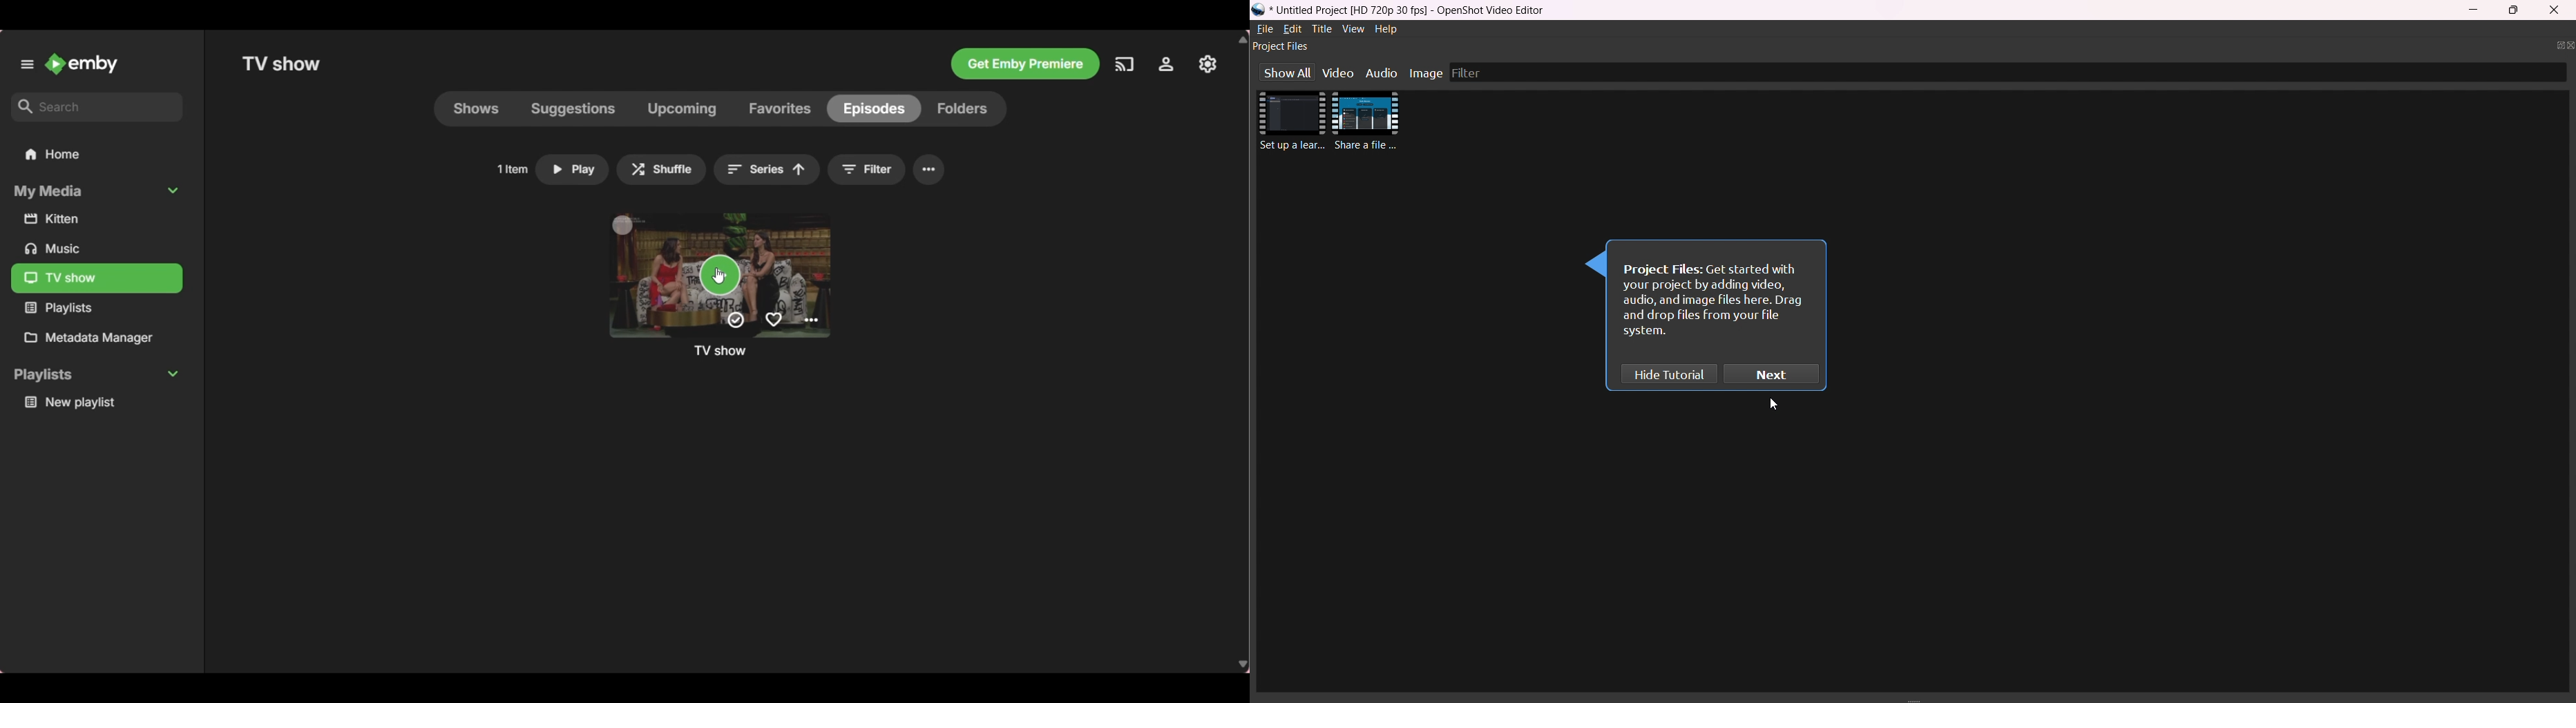 This screenshot has height=728, width=2576. Describe the element at coordinates (100, 279) in the screenshot. I see `Media files under My Media` at that location.